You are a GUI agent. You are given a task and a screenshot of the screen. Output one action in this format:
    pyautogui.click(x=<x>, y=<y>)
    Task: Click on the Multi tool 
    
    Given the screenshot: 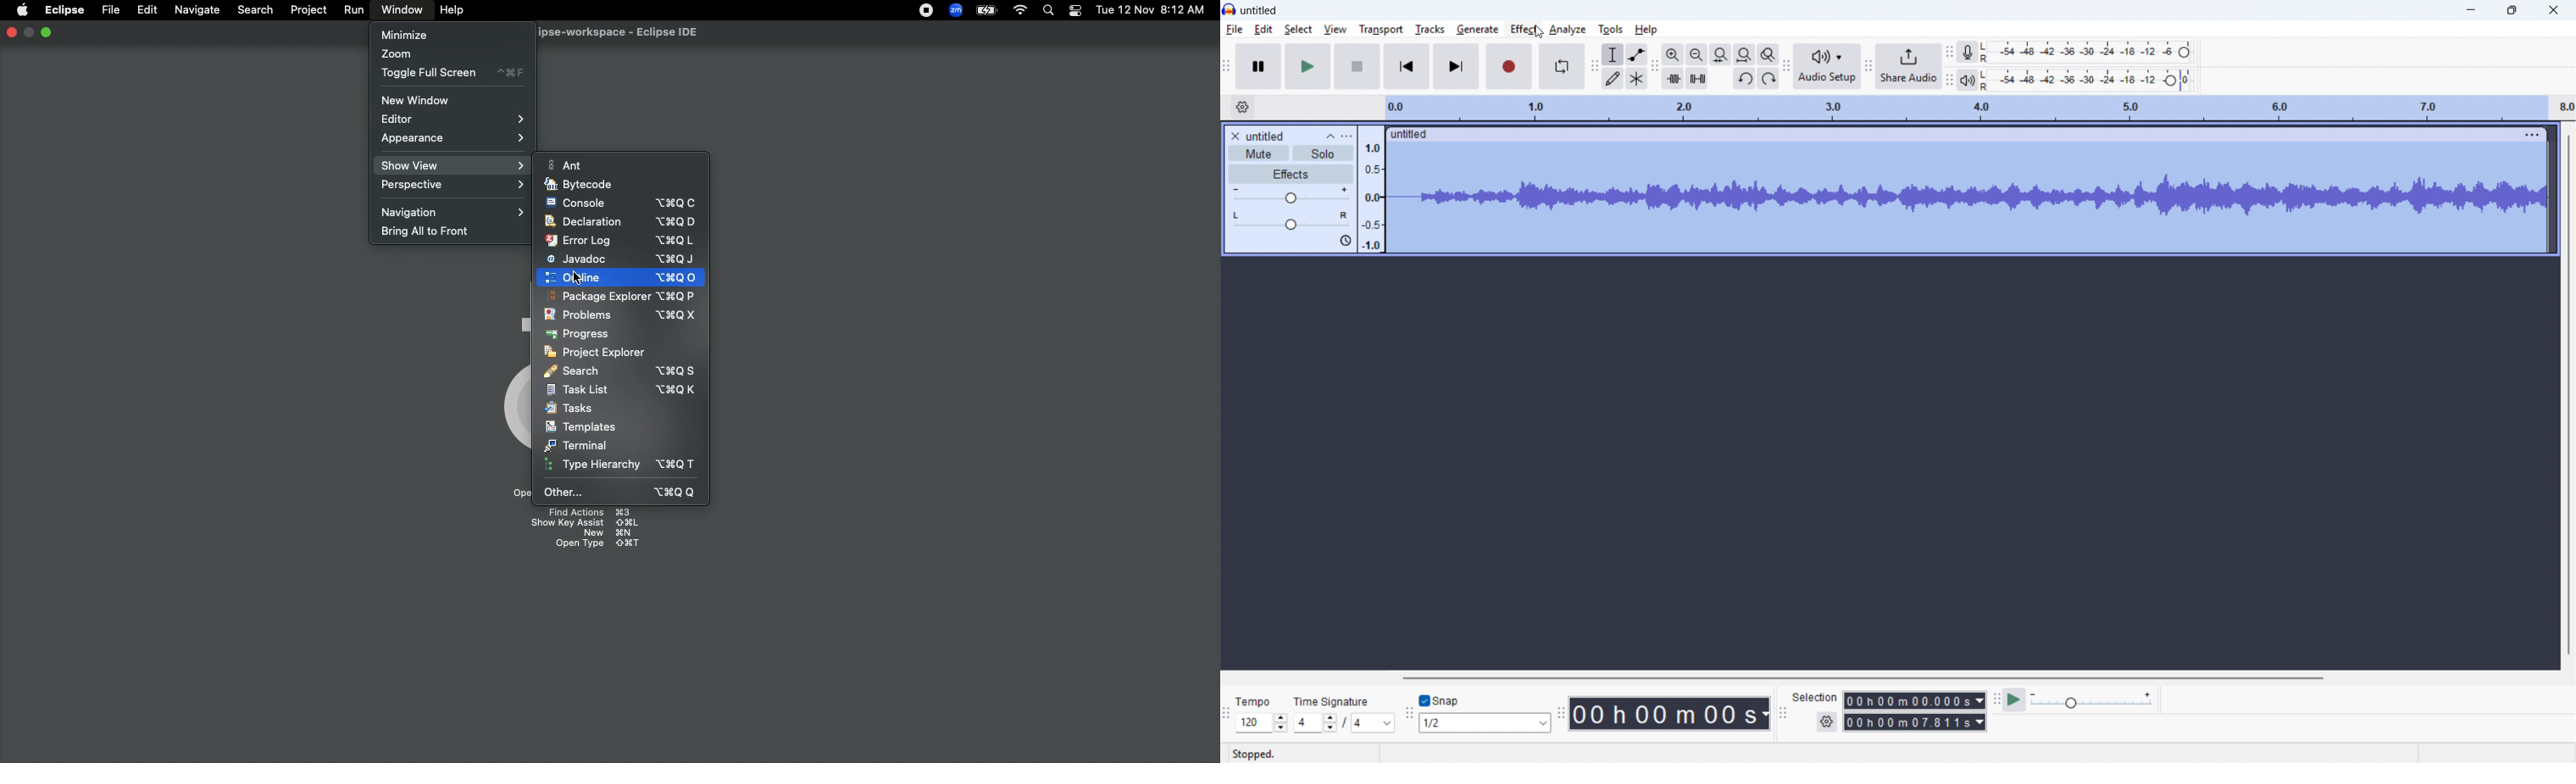 What is the action you would take?
    pyautogui.click(x=1637, y=79)
    